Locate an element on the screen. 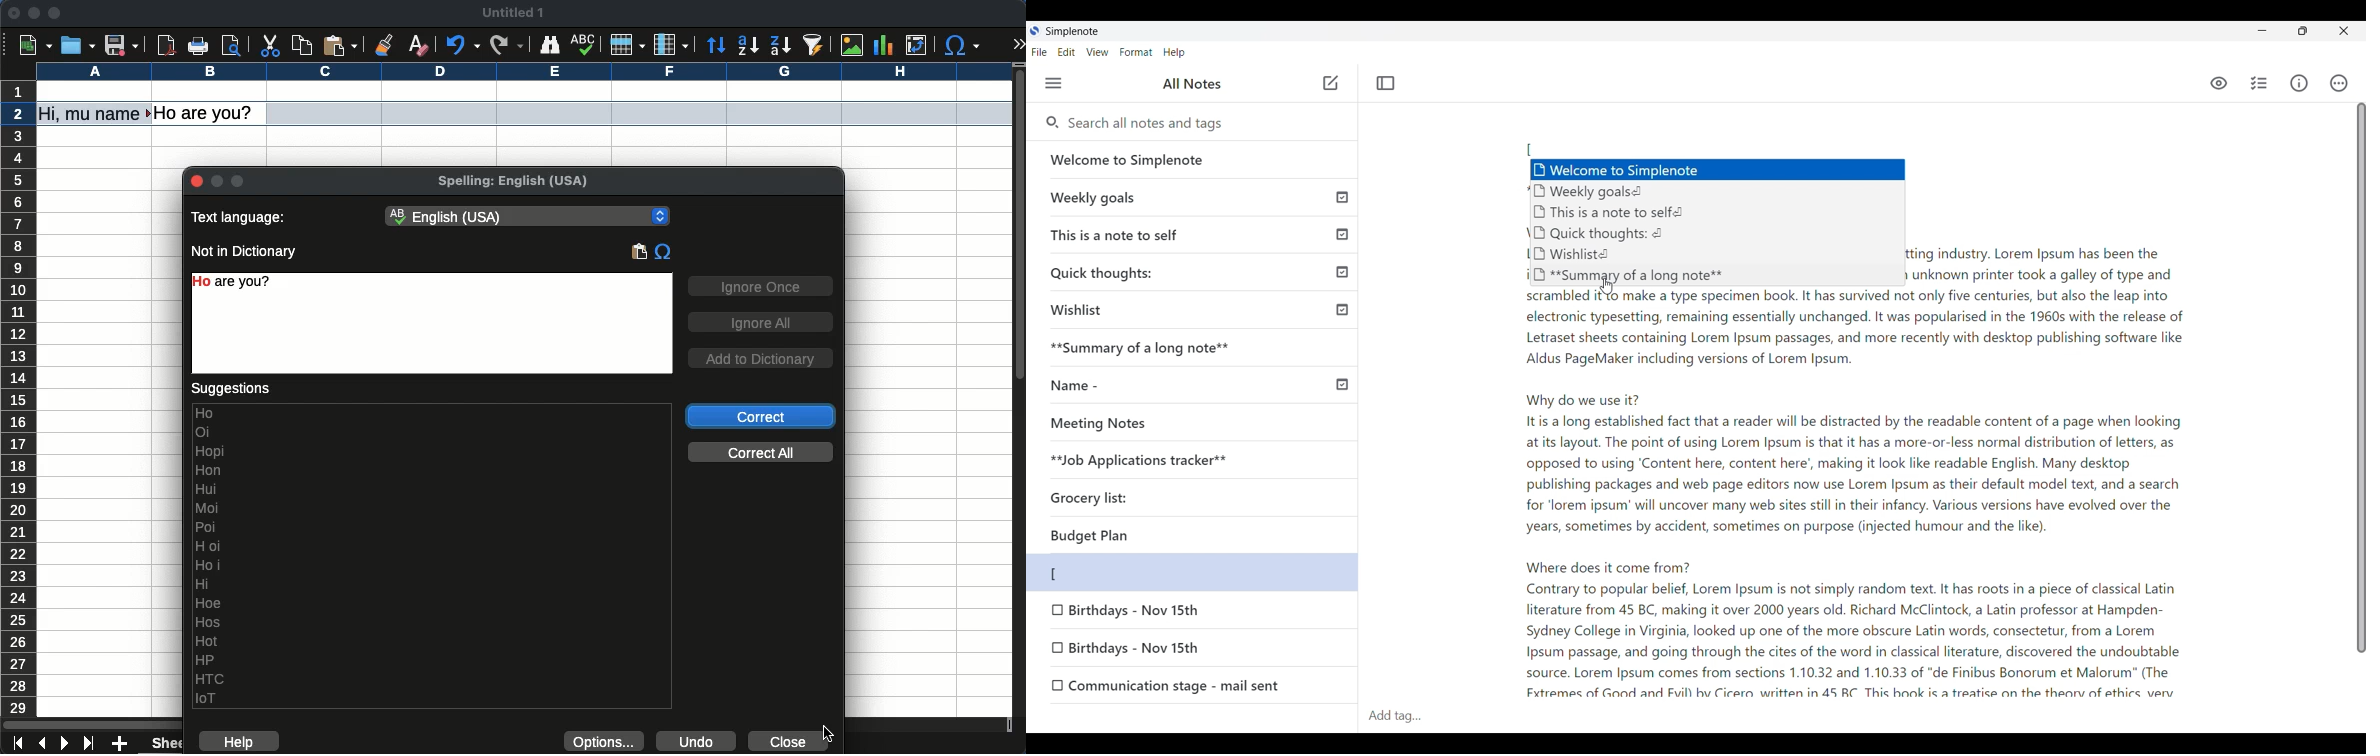 The width and height of the screenshot is (2380, 756). Hi, my name is located at coordinates (94, 114).